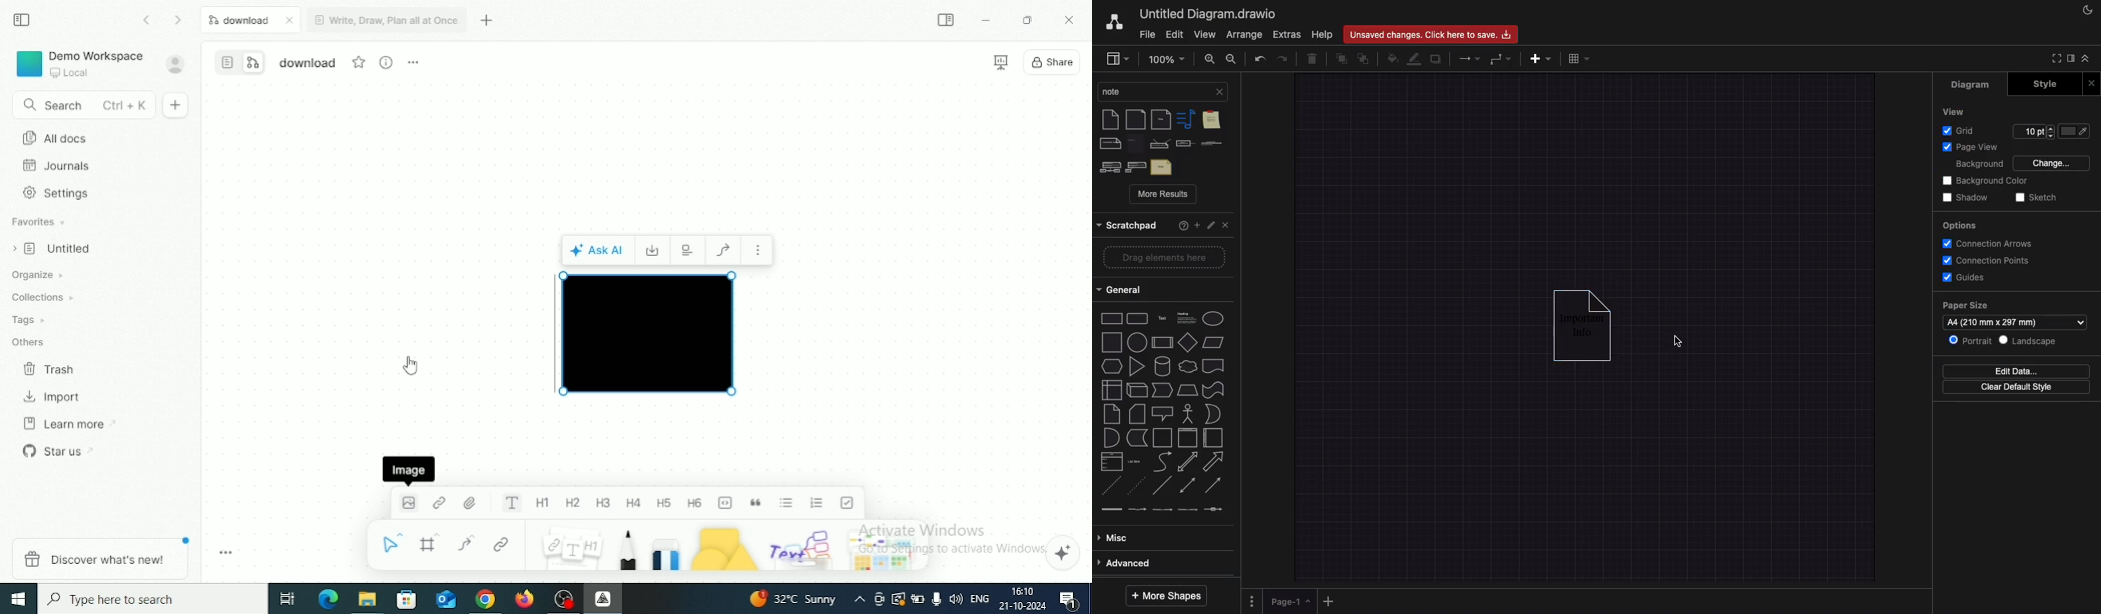  I want to click on Page view, so click(1973, 146).